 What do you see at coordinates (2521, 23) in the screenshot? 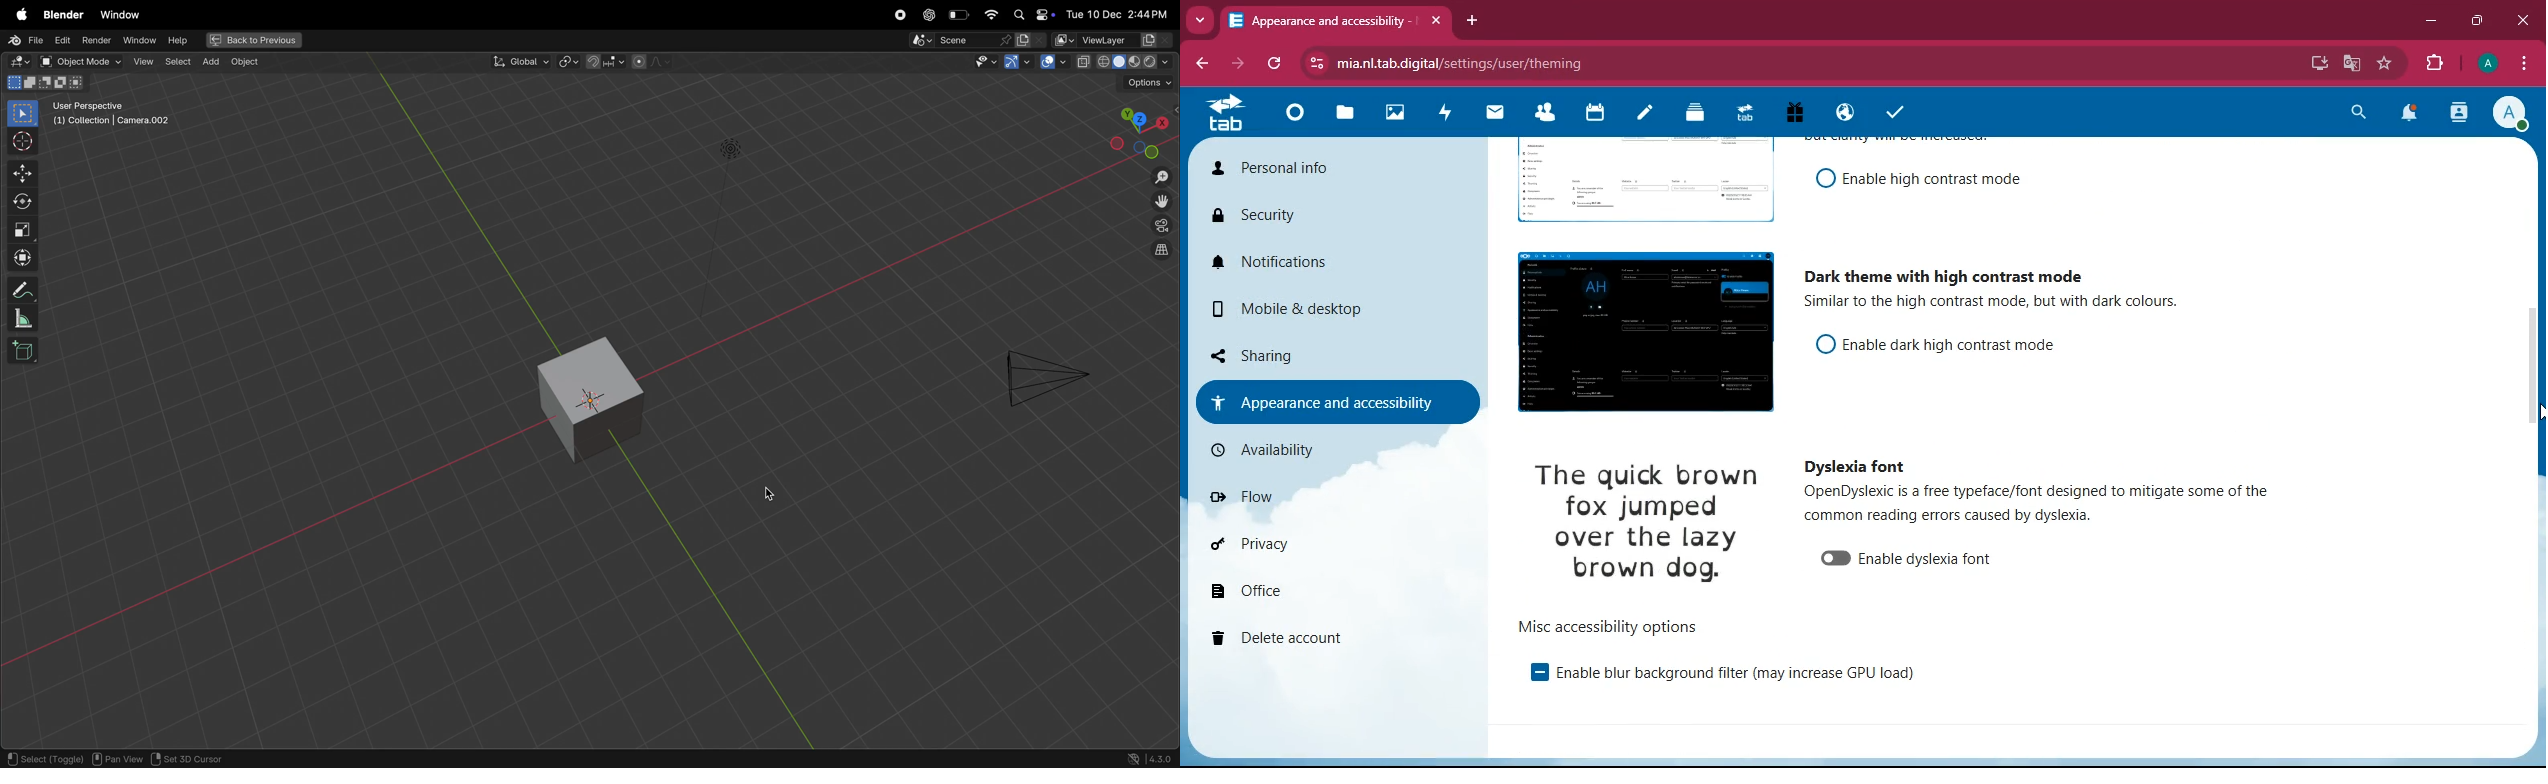
I see `close` at bounding box center [2521, 23].